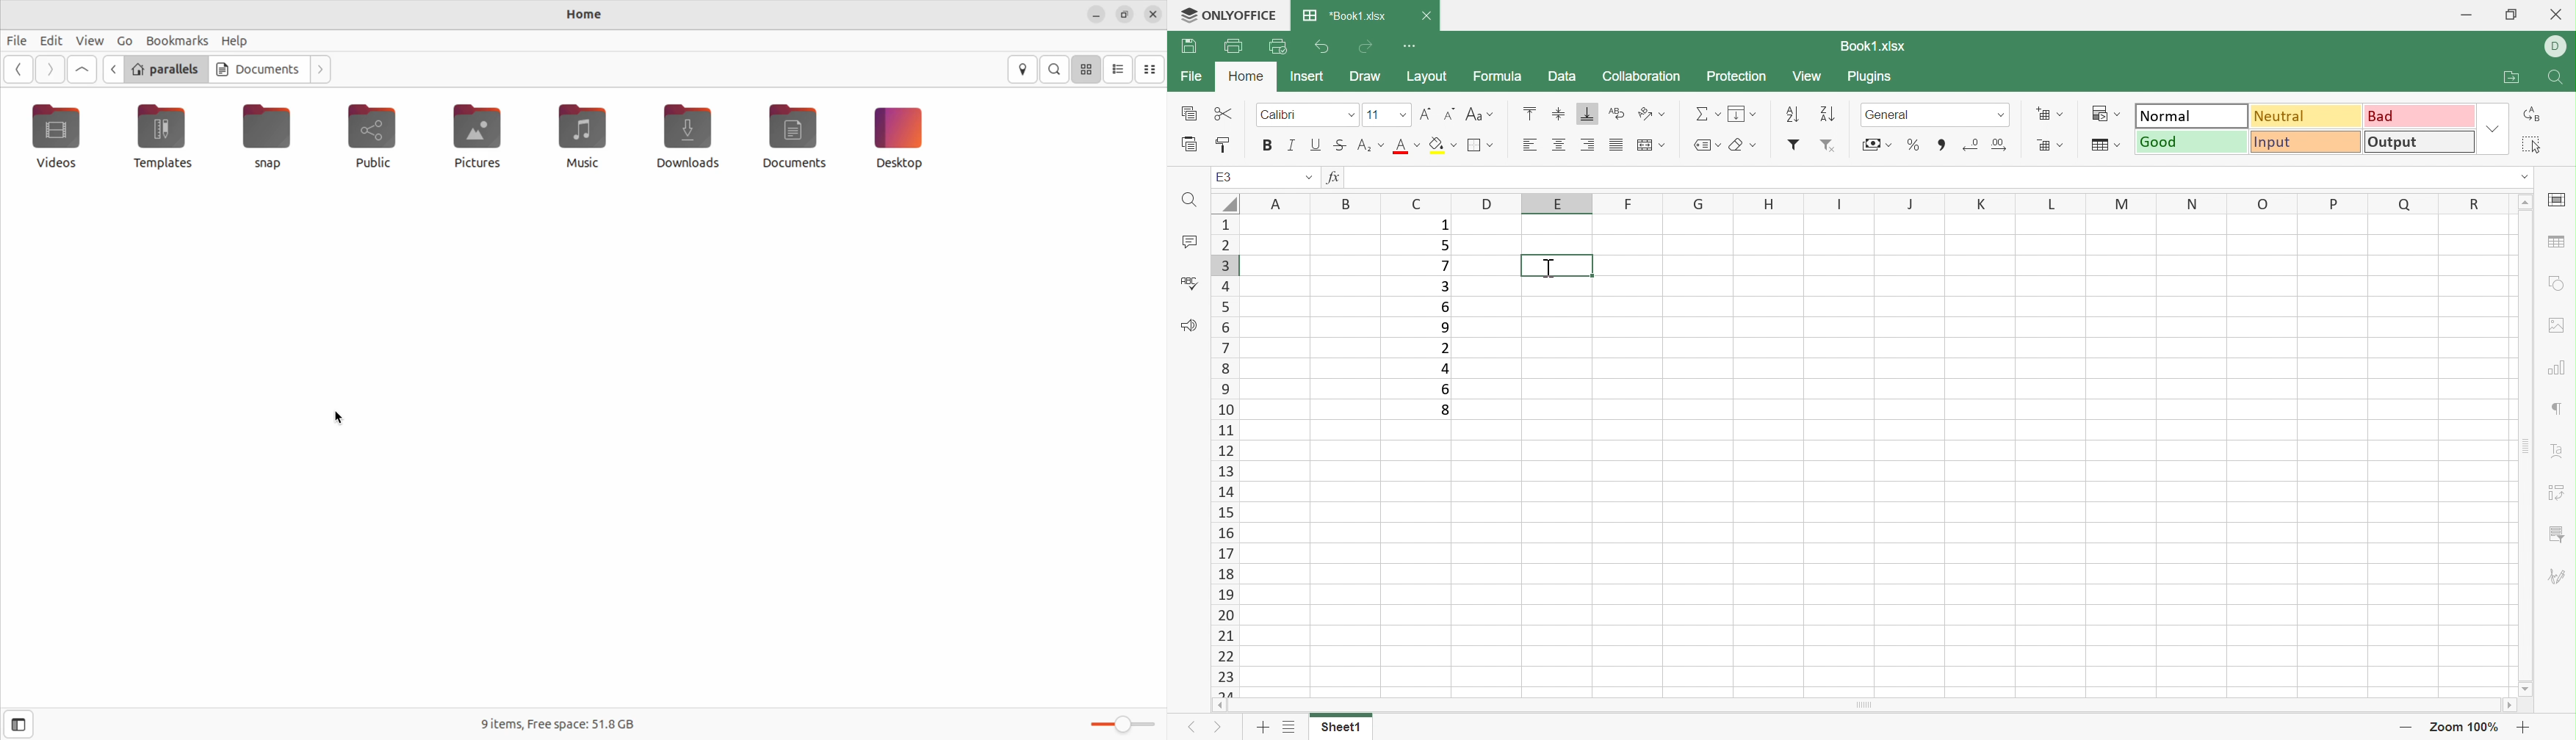  I want to click on 9, so click(1446, 330).